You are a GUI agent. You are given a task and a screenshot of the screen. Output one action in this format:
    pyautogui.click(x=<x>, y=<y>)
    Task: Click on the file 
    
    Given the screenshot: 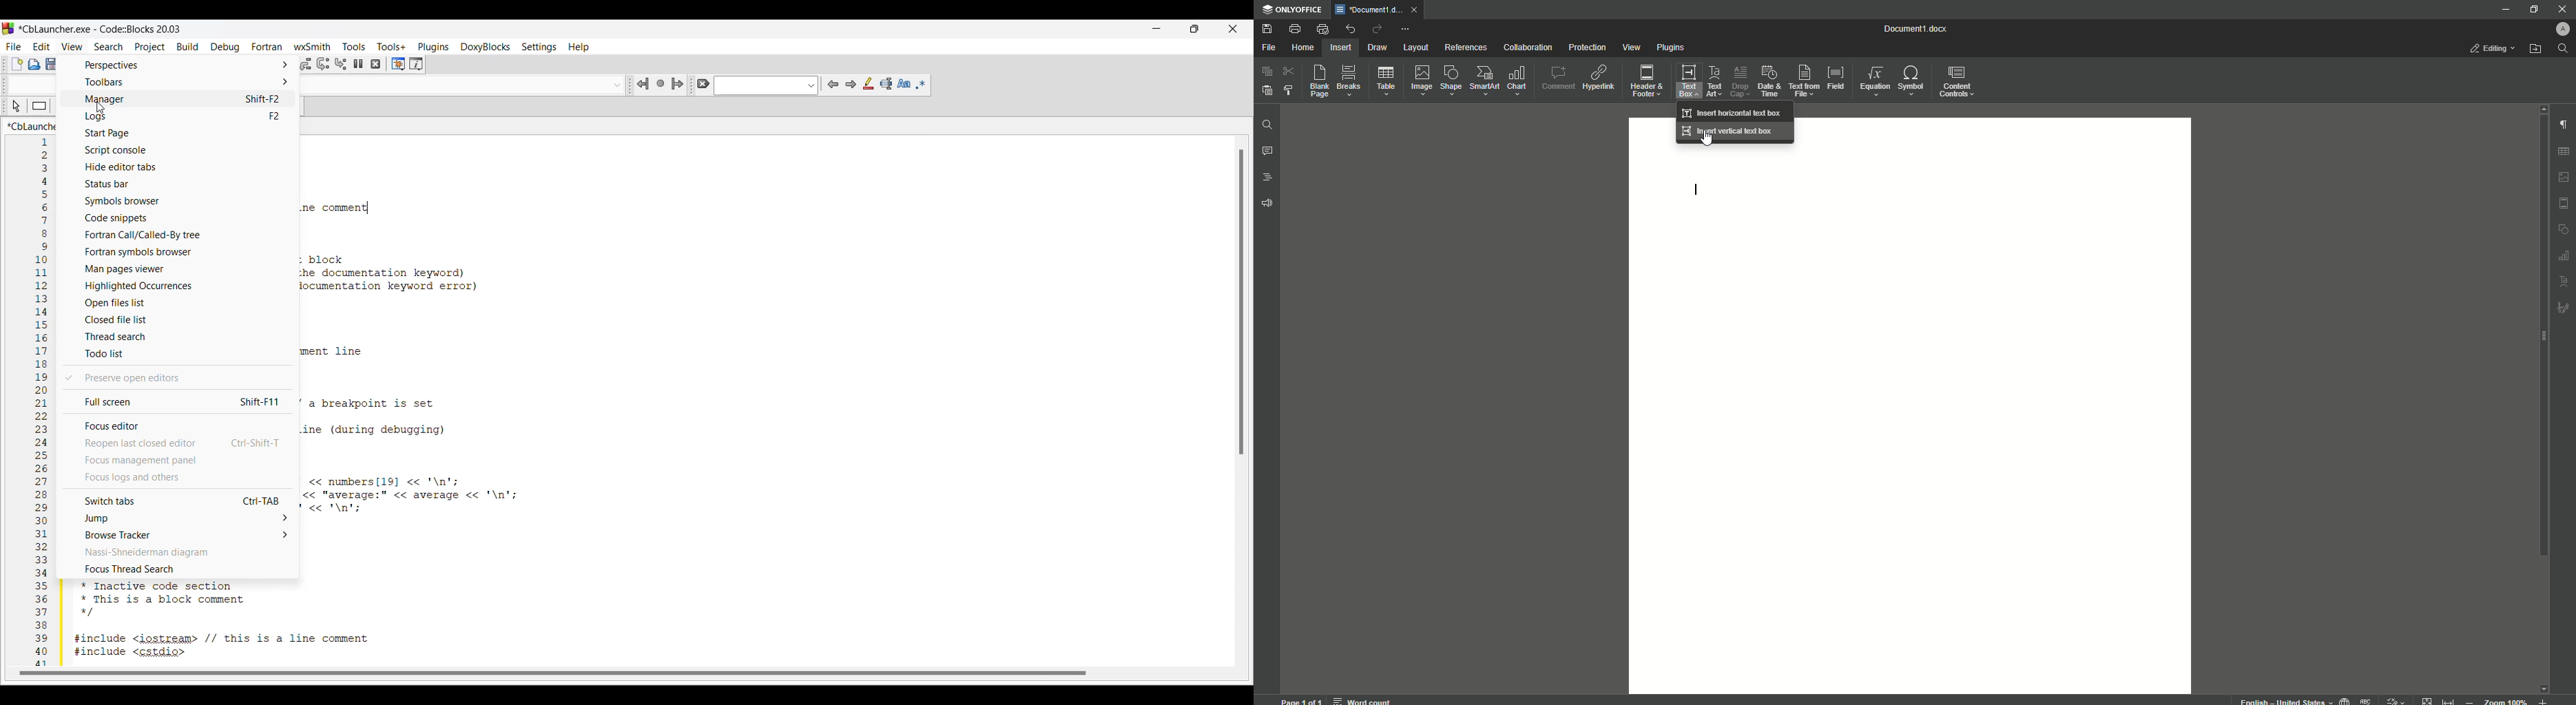 What is the action you would take?
    pyautogui.click(x=17, y=63)
    